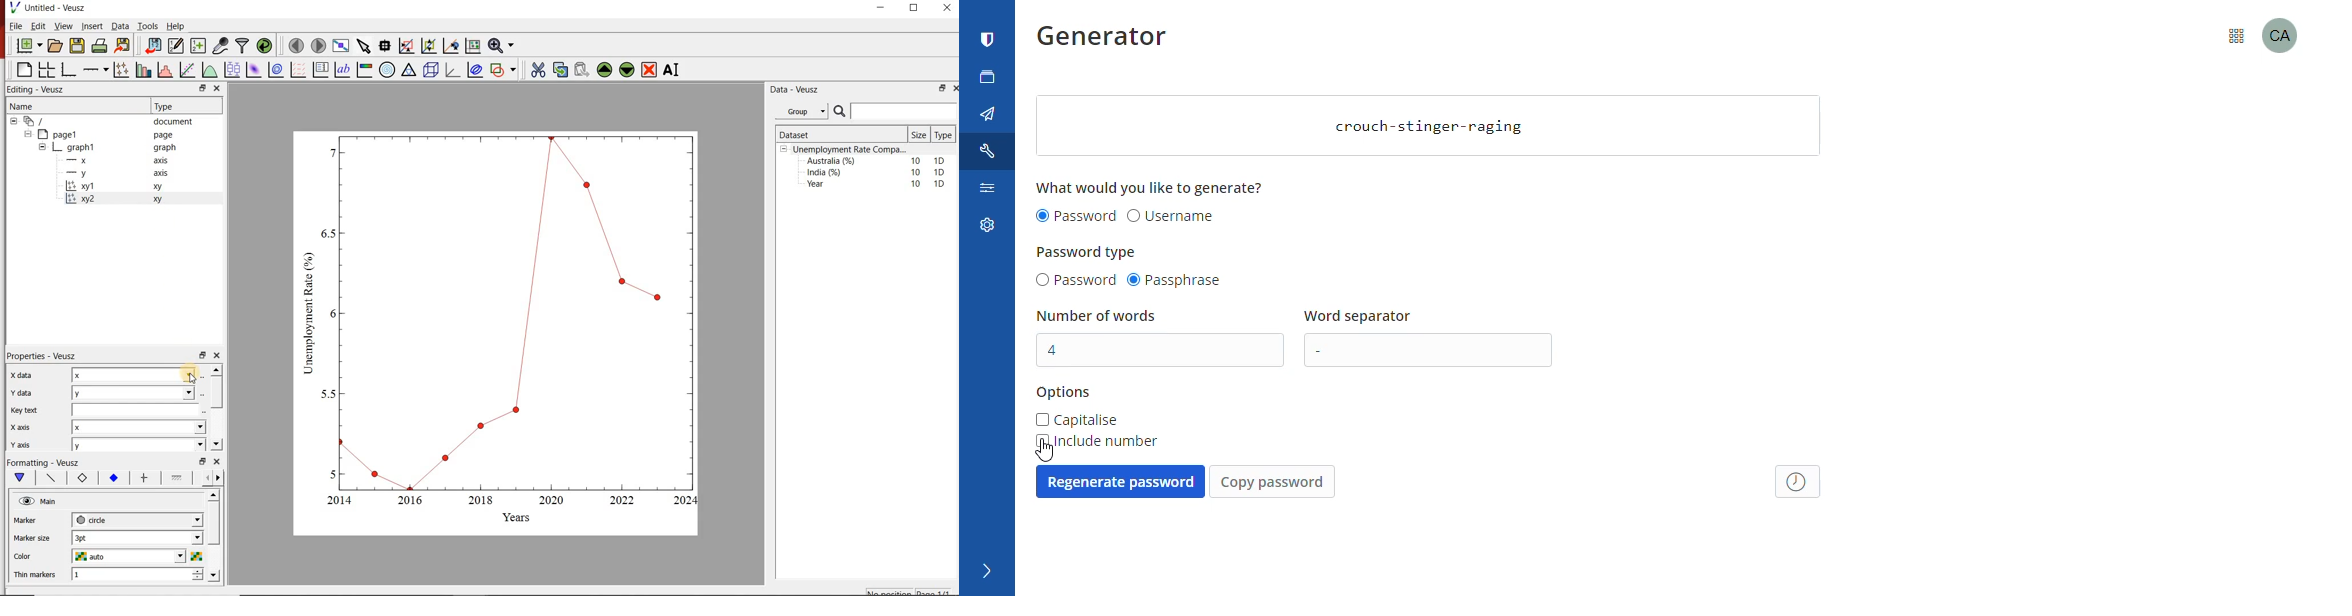 Image resolution: width=2352 pixels, height=616 pixels. Describe the element at coordinates (1434, 350) in the screenshot. I see `word separator input text box` at that location.